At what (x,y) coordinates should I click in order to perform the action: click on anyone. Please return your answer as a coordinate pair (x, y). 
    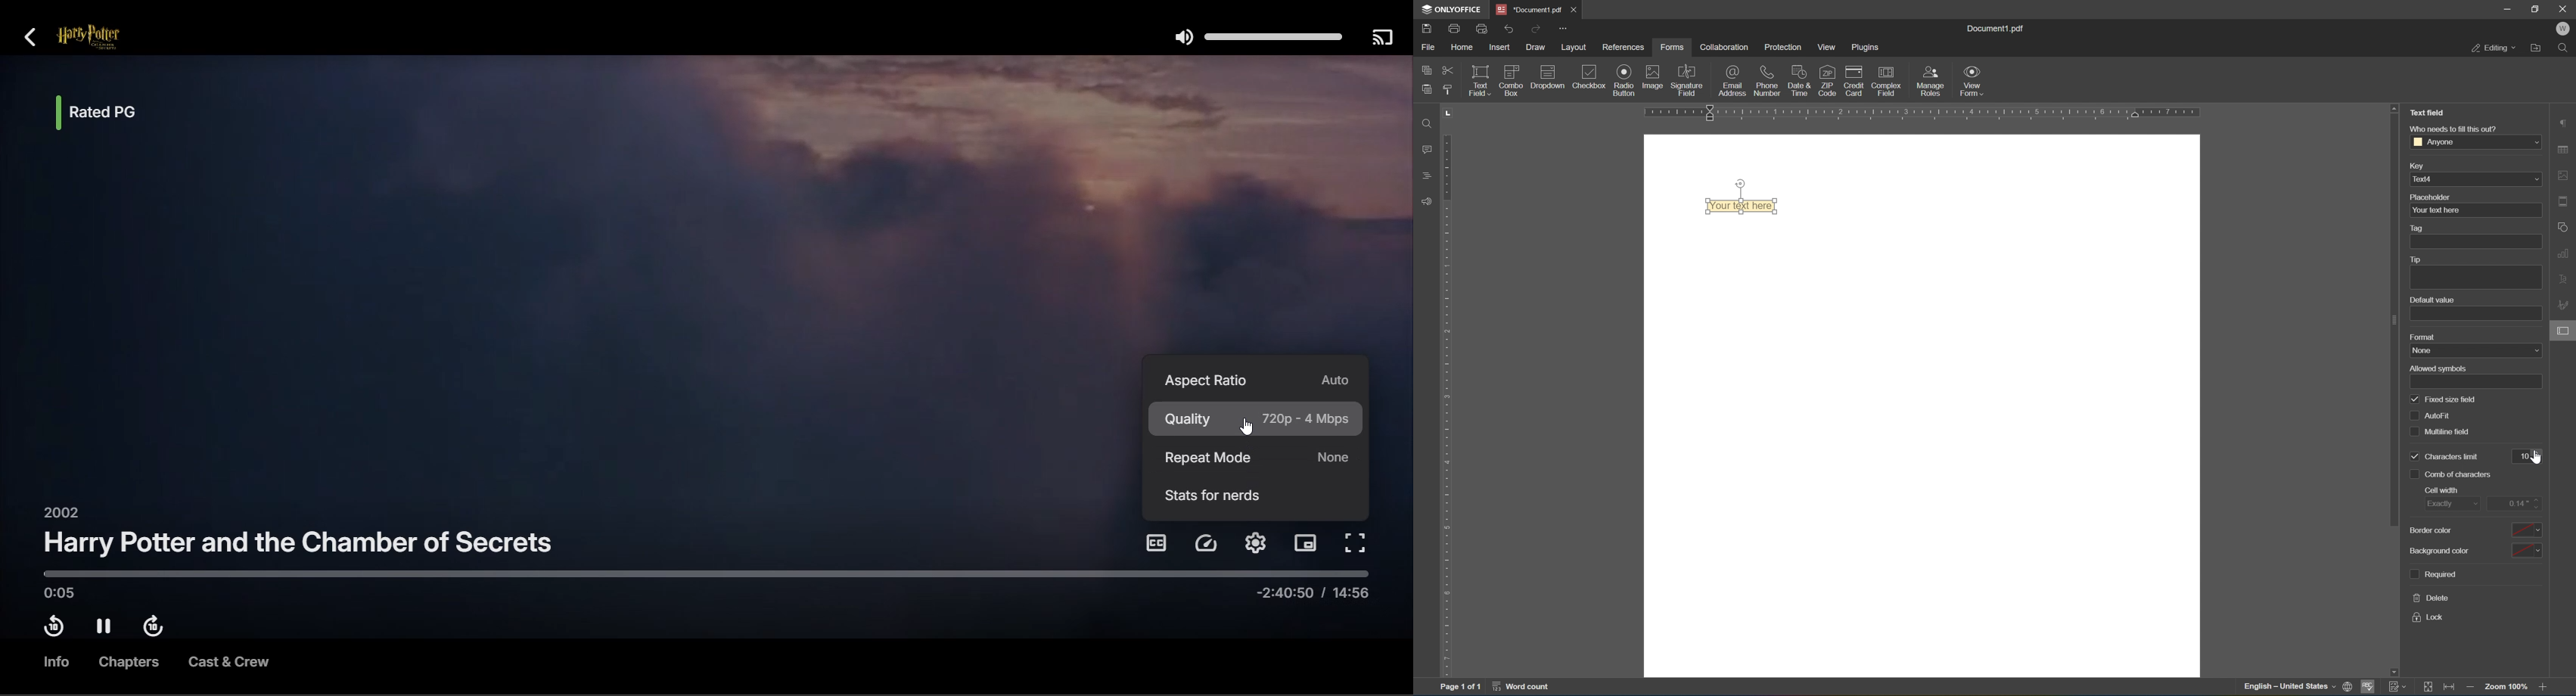
    Looking at the image, I should click on (2478, 141).